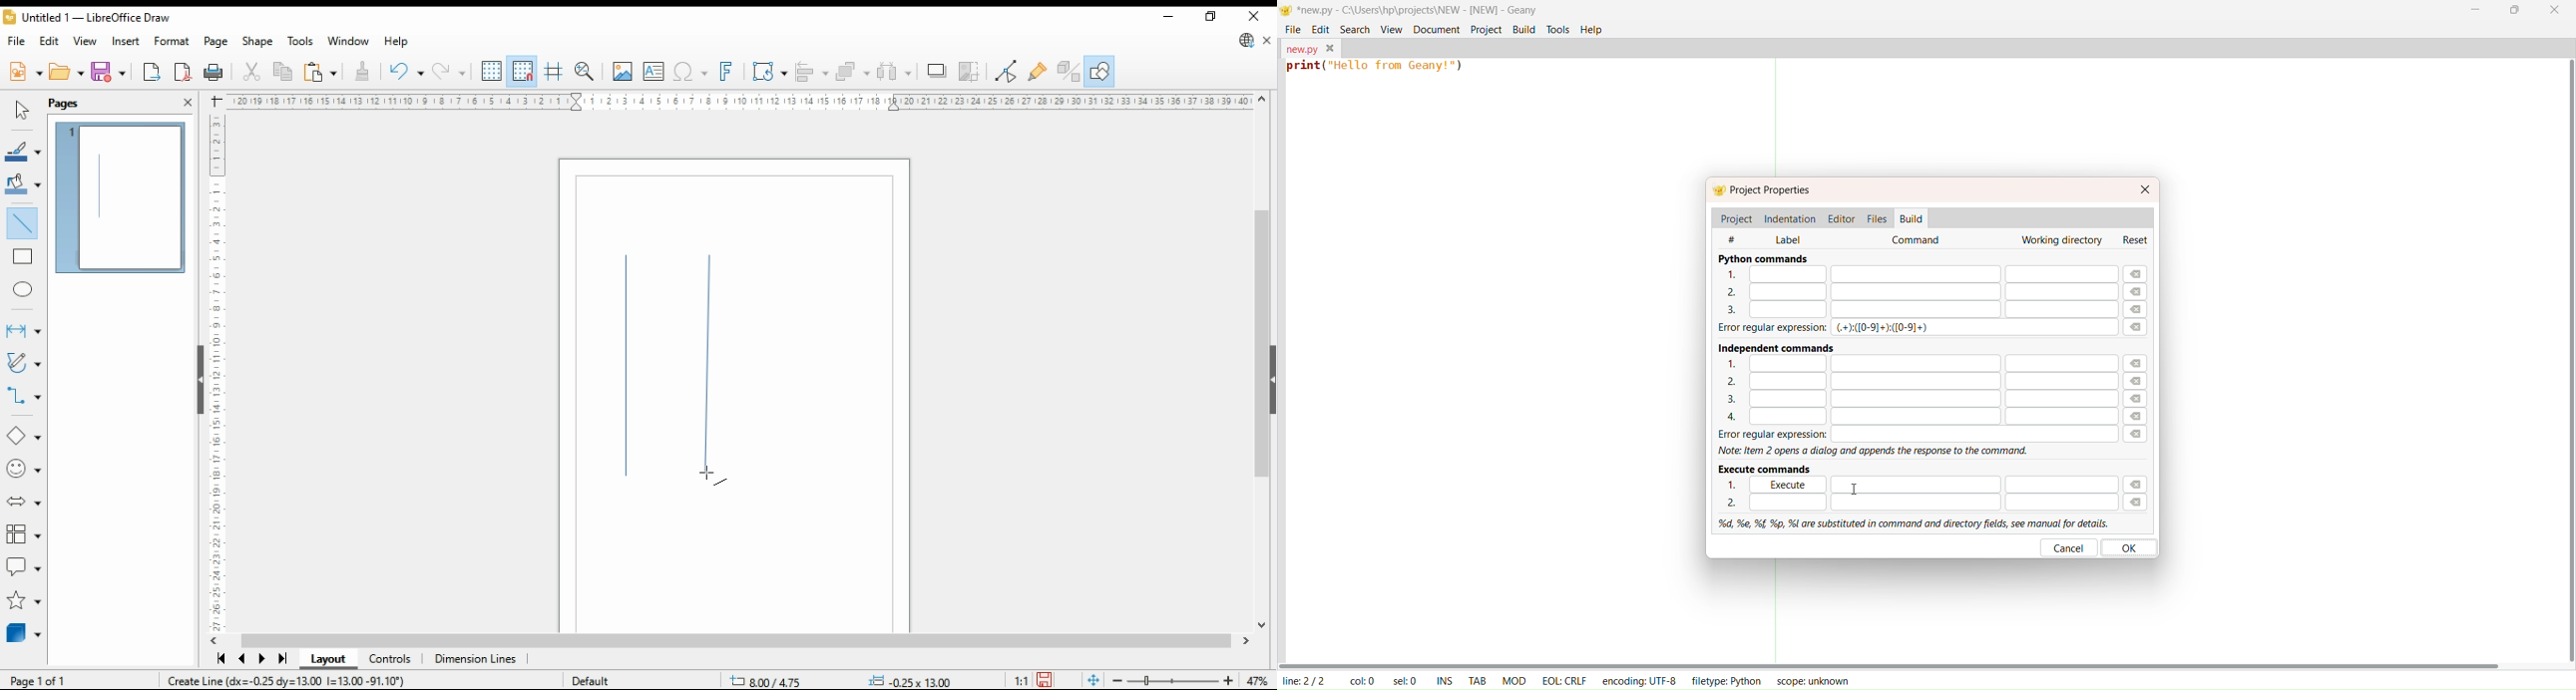 Image resolution: width=2576 pixels, height=700 pixels. I want to click on file, so click(18, 41).